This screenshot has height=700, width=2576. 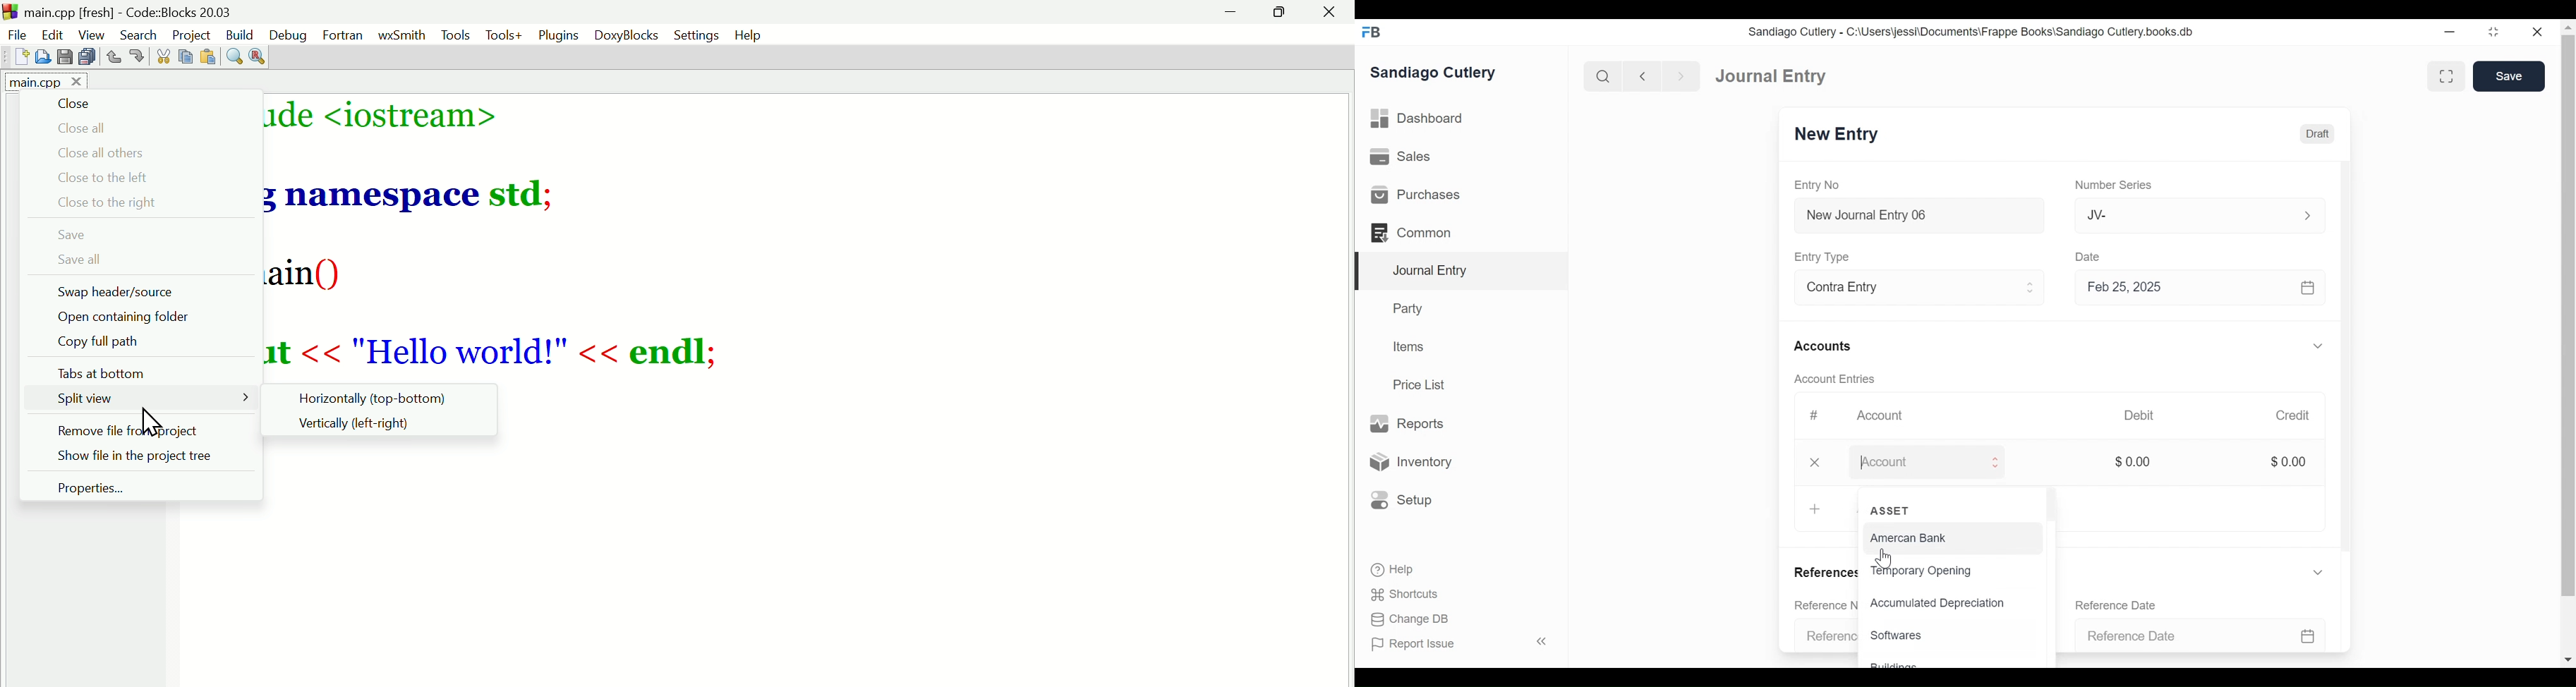 I want to click on Entry Type, so click(x=1824, y=257).